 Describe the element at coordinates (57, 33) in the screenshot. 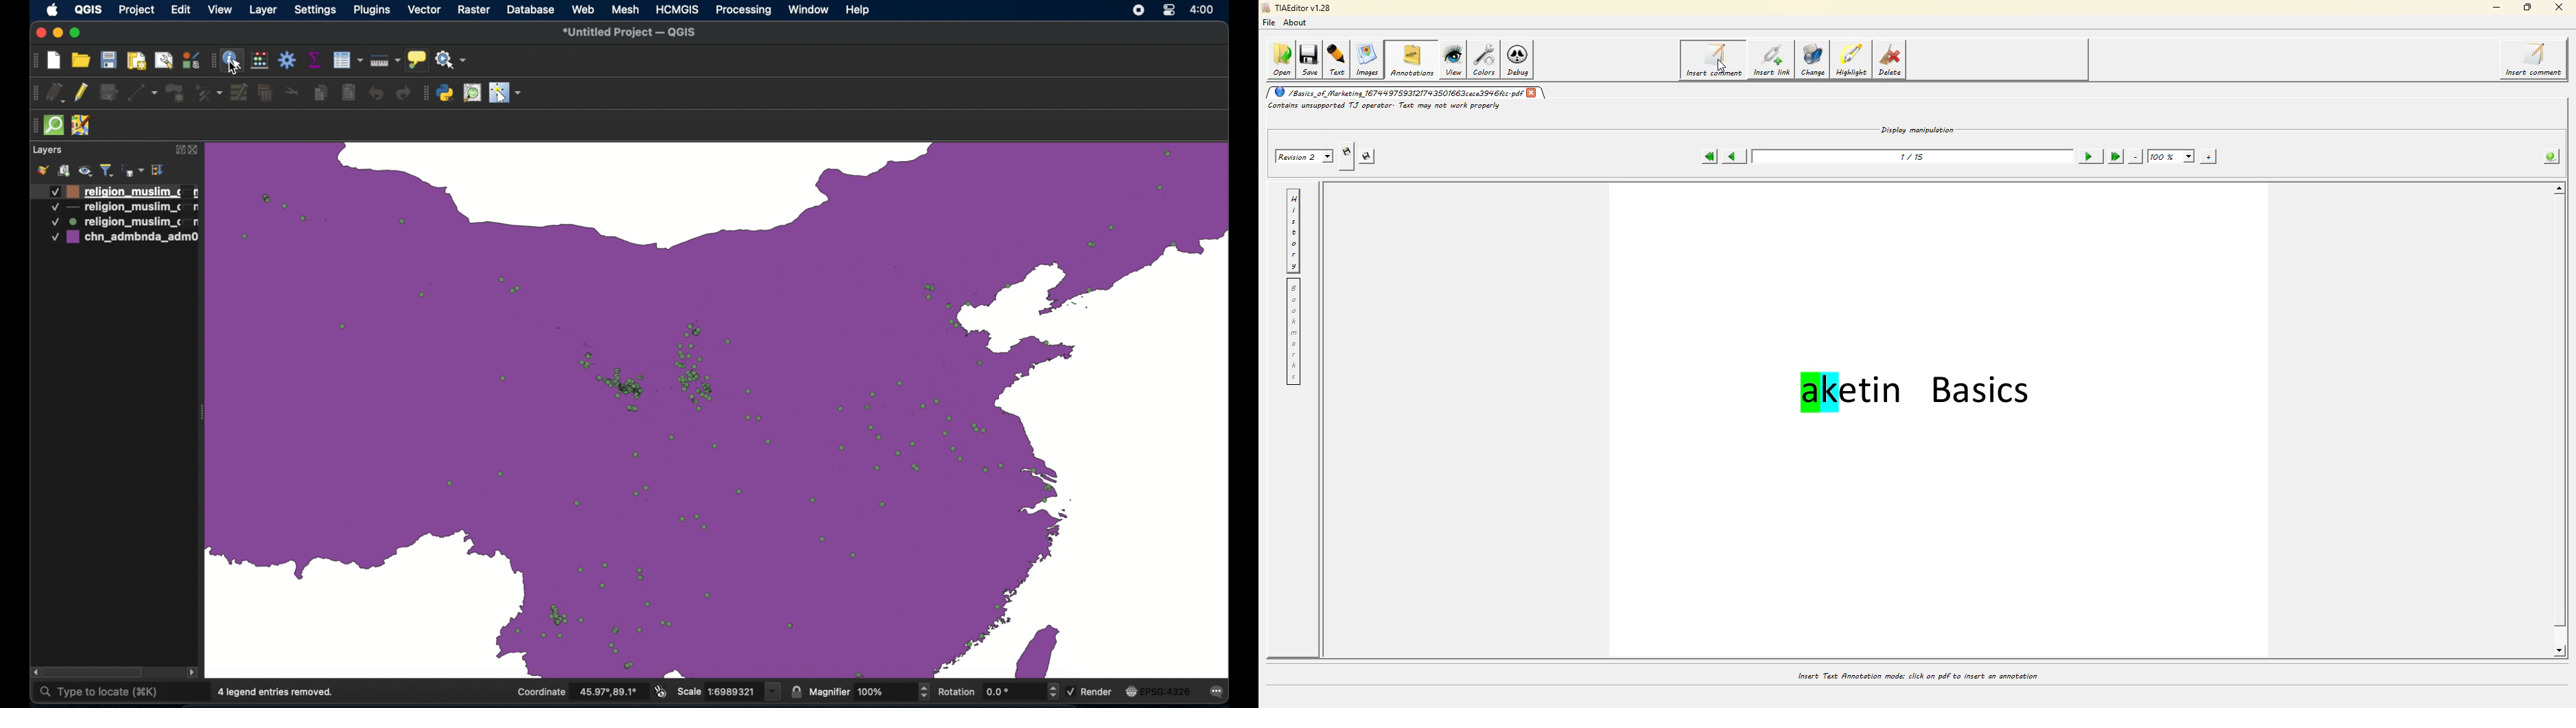

I see `minimize` at that location.